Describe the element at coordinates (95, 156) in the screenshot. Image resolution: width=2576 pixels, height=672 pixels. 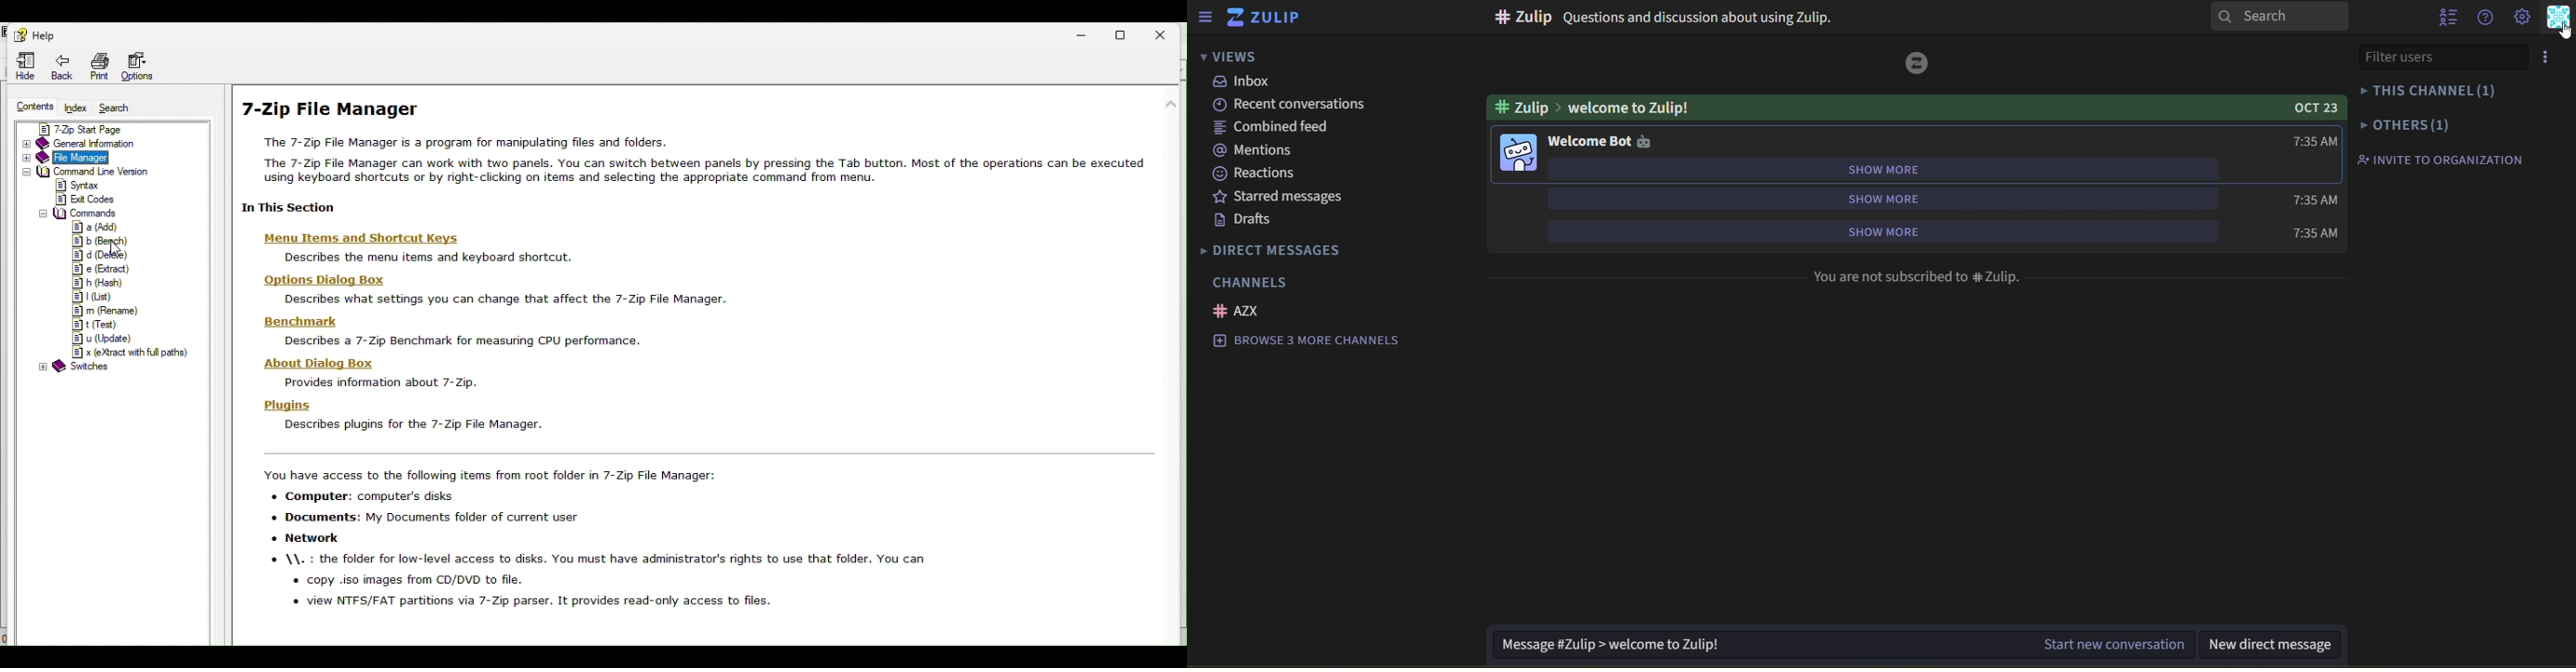
I see `File manager` at that location.